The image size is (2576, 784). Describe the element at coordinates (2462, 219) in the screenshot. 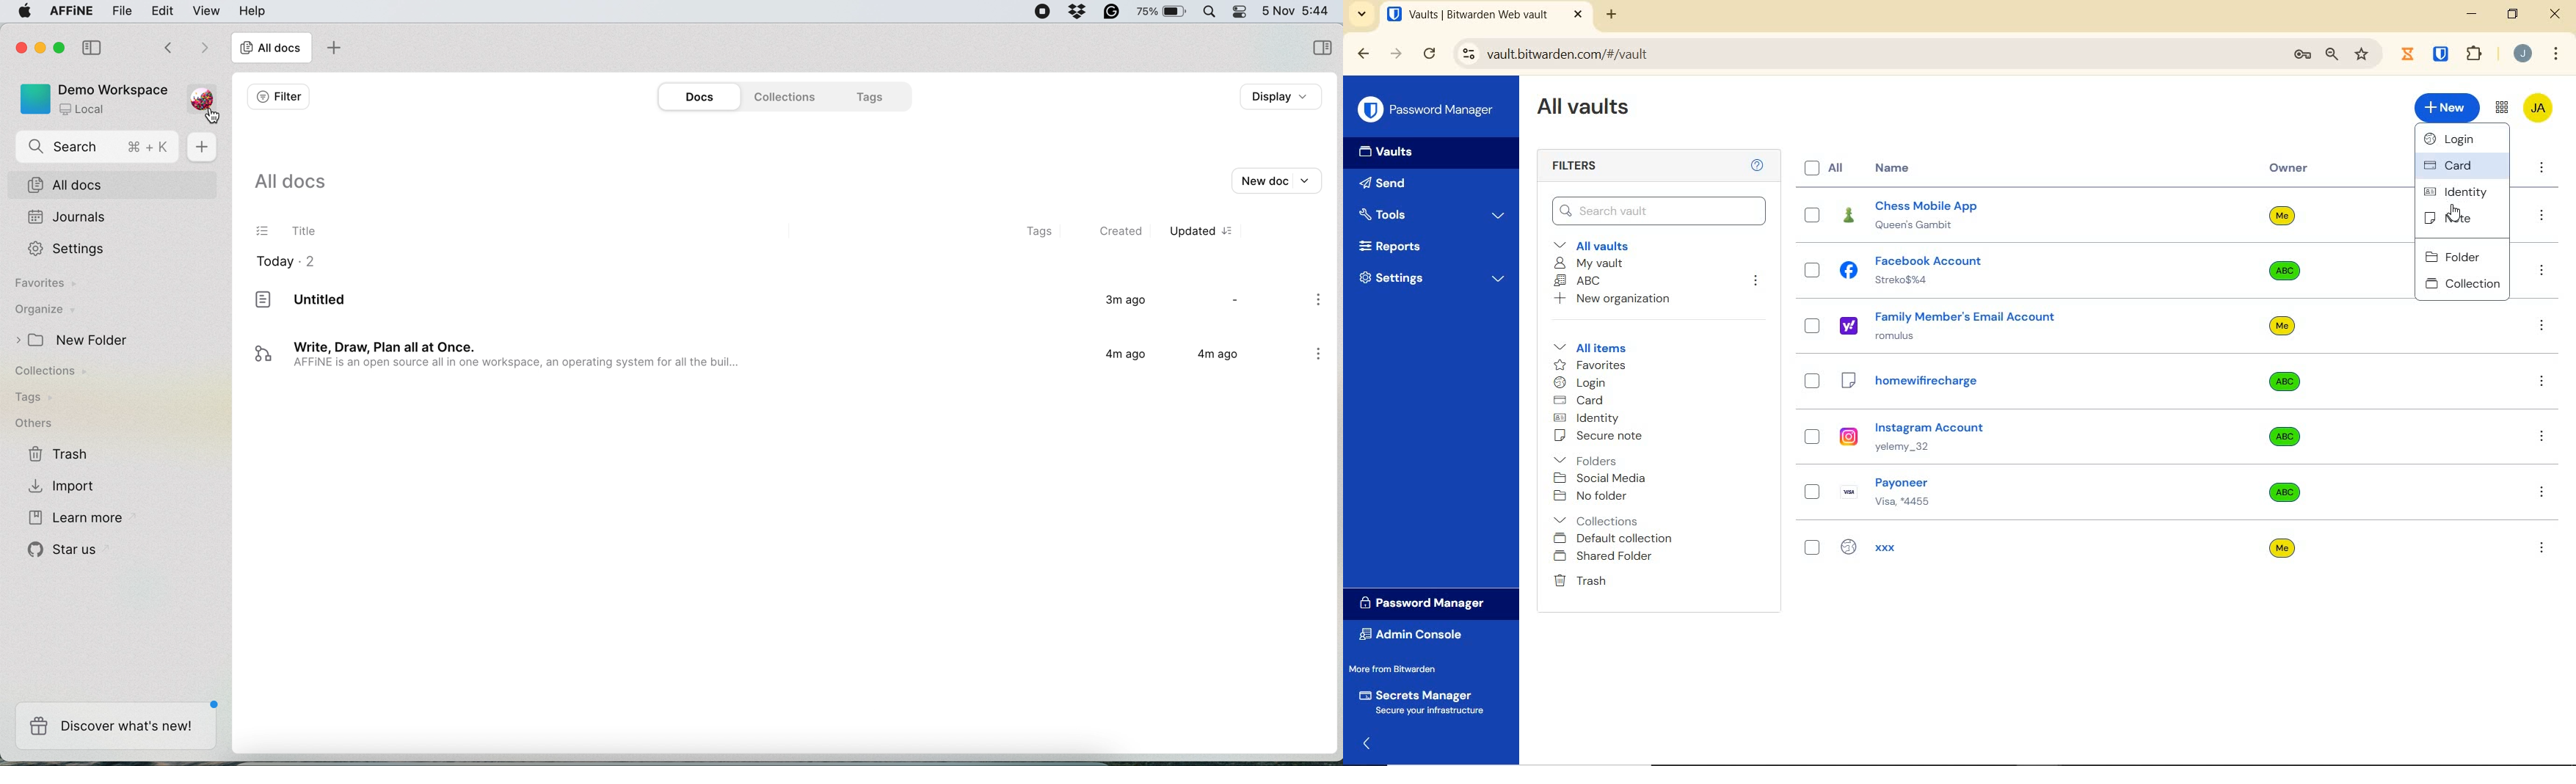

I see `note` at that location.